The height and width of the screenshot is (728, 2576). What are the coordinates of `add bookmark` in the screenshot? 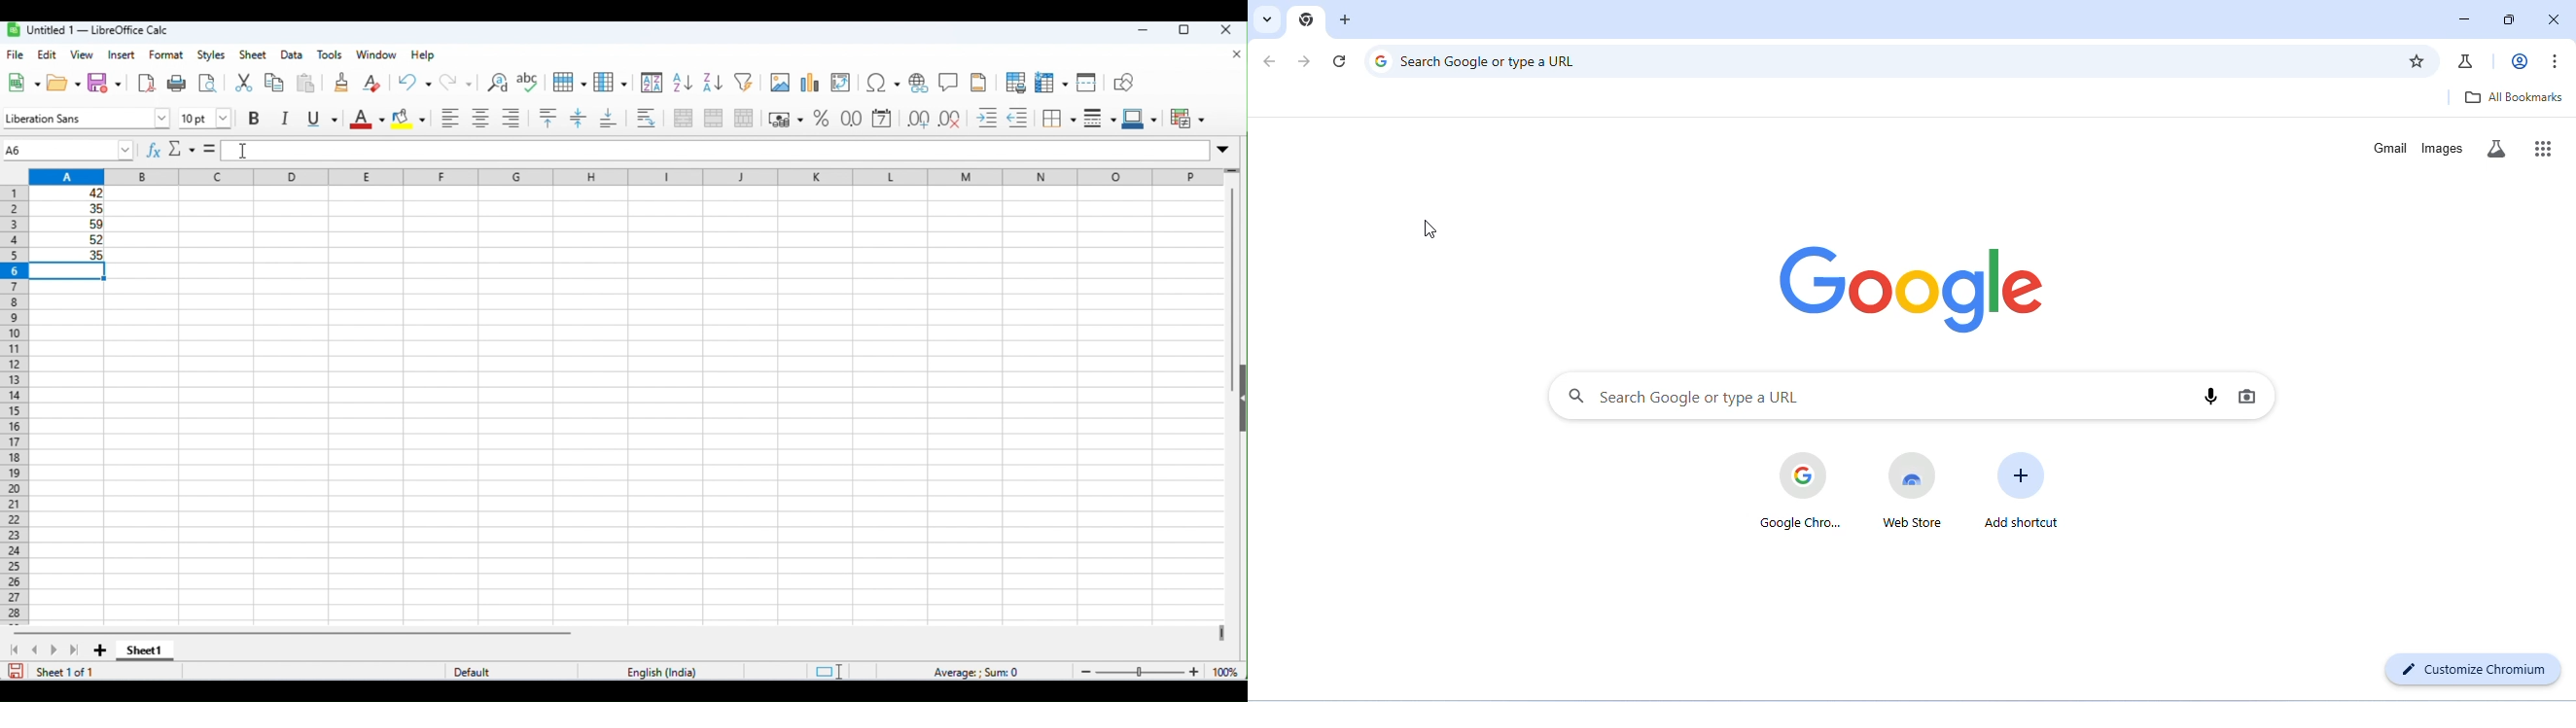 It's located at (2419, 62).